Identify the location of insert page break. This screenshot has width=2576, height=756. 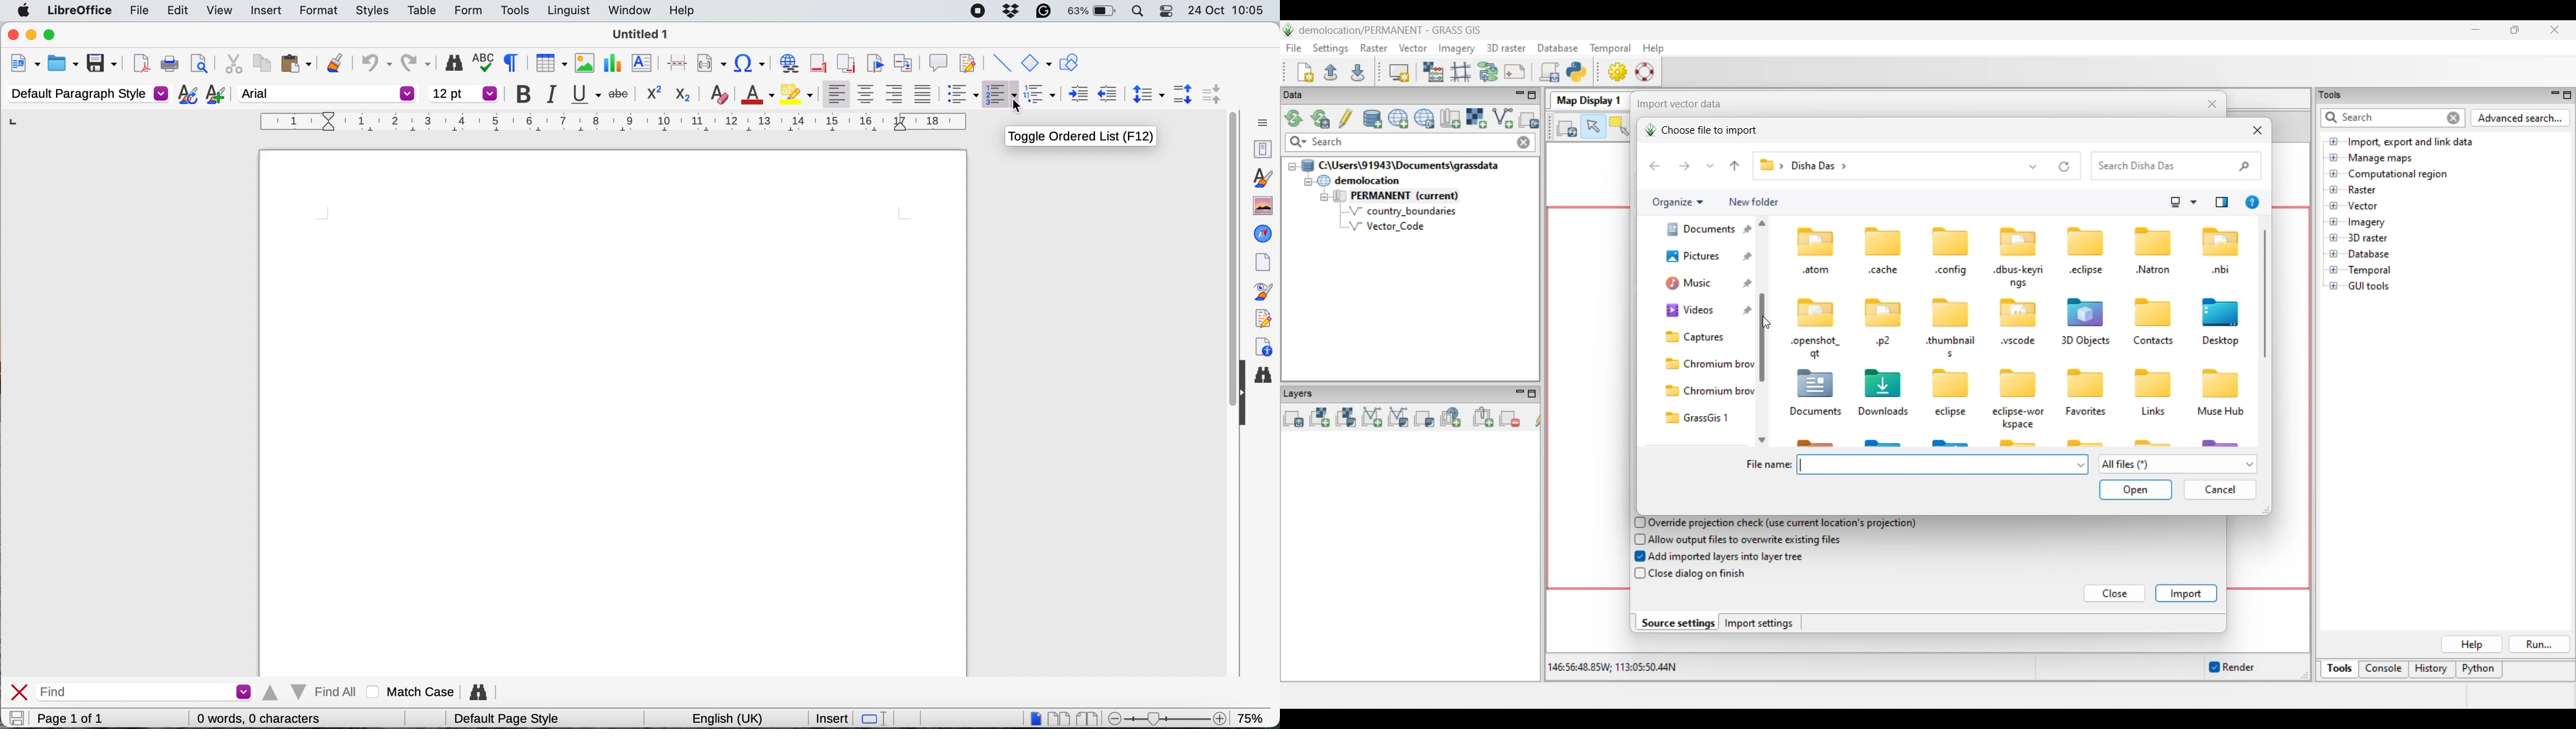
(677, 62).